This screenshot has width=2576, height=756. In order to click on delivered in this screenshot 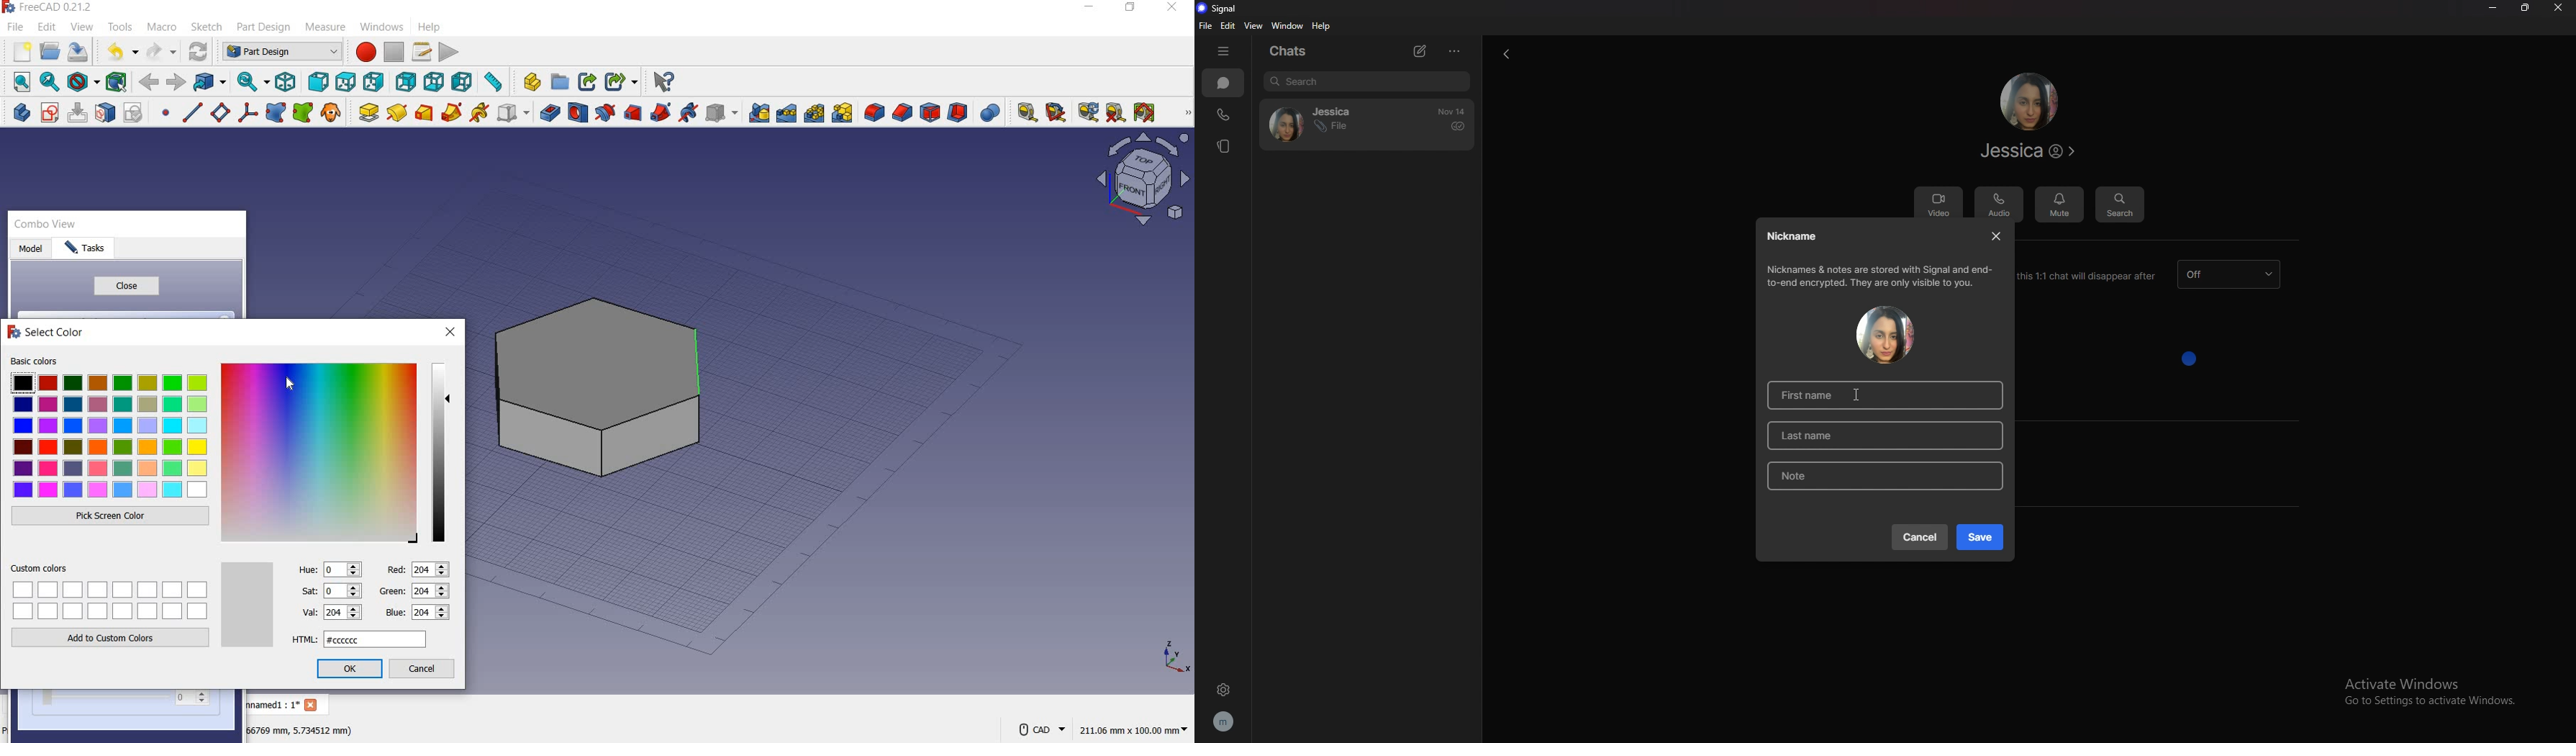, I will do `click(1458, 127)`.